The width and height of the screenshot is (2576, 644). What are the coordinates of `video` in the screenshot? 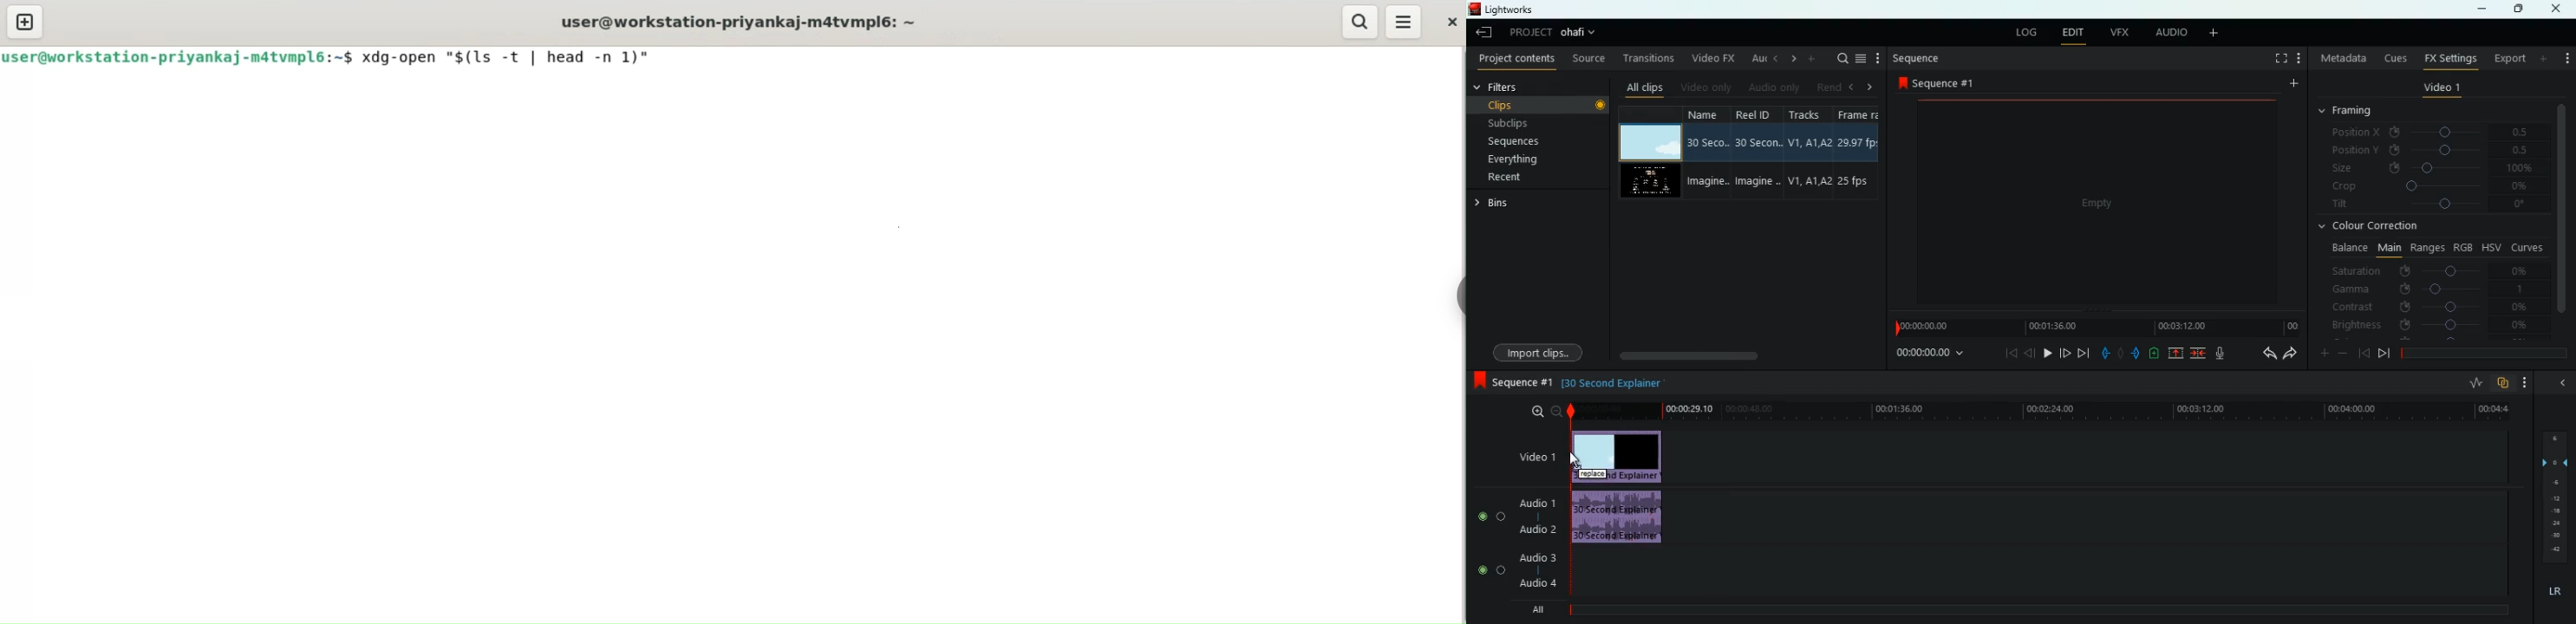 It's located at (1653, 181).